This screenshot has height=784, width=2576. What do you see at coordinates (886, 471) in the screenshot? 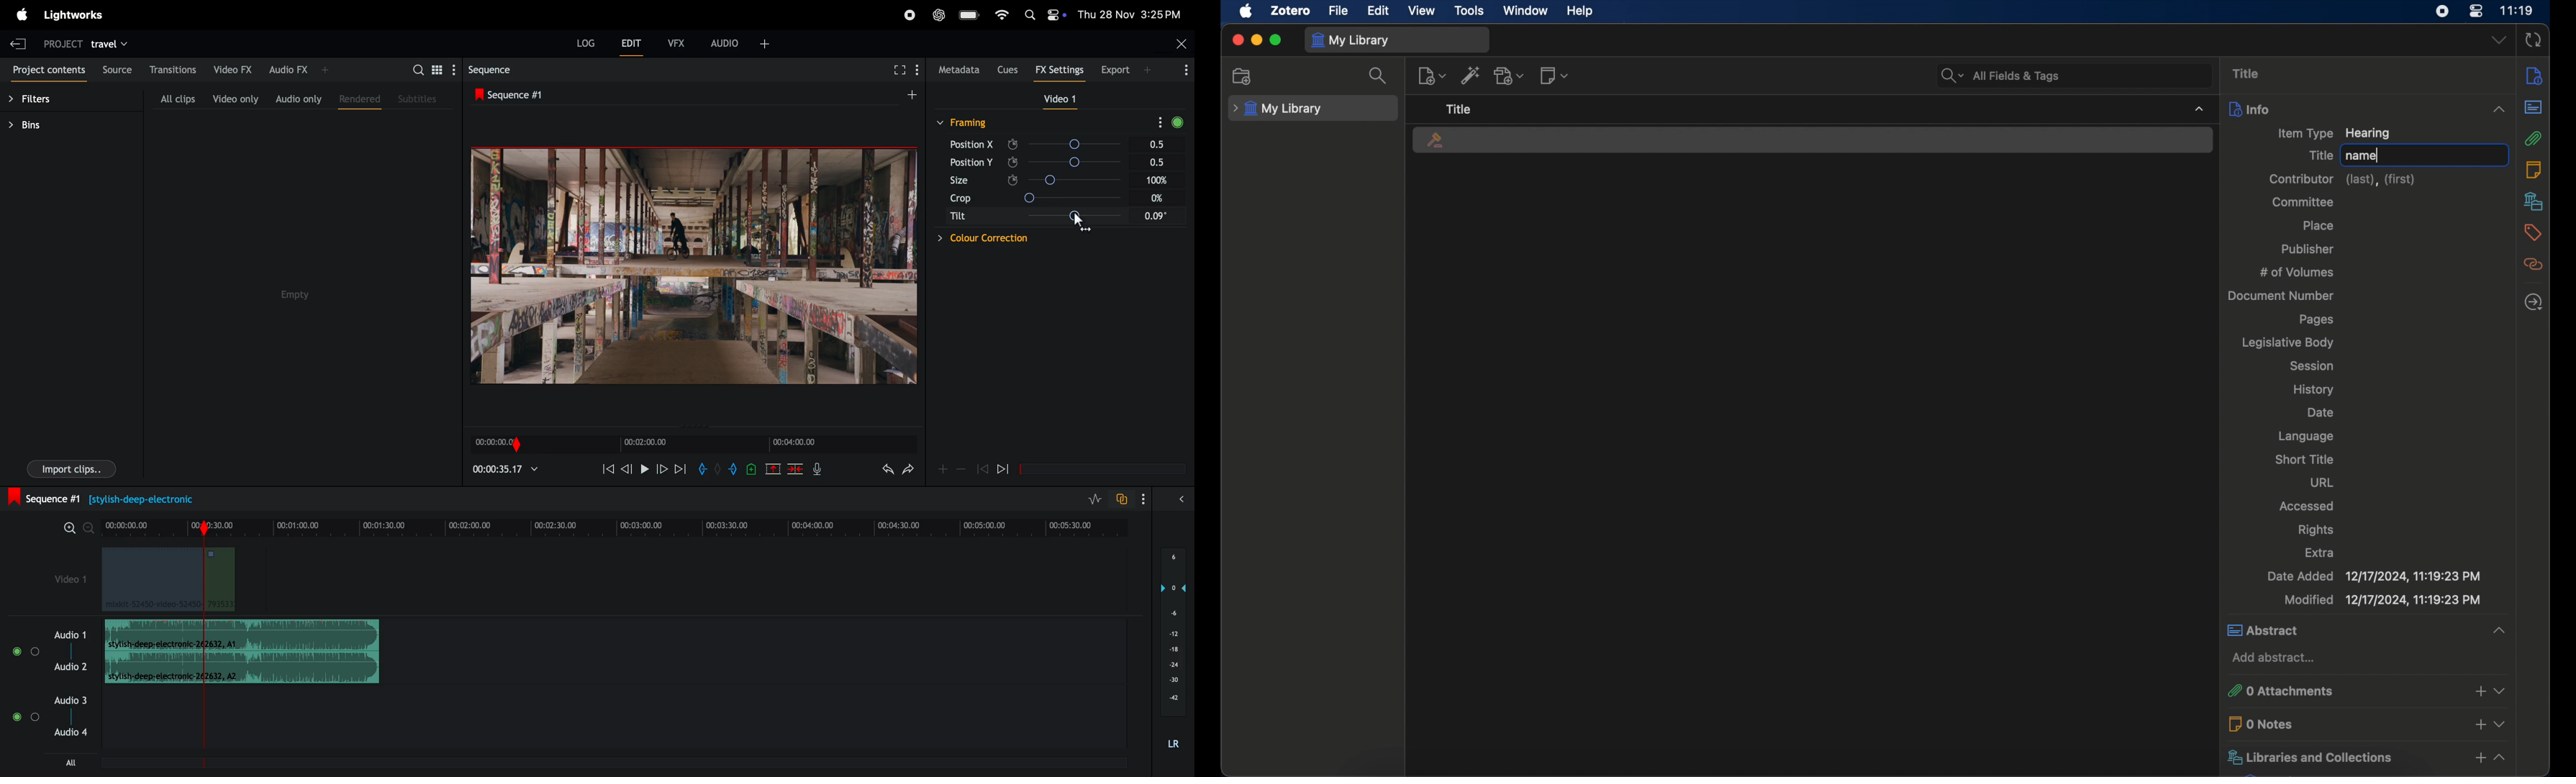
I see `undo` at bounding box center [886, 471].